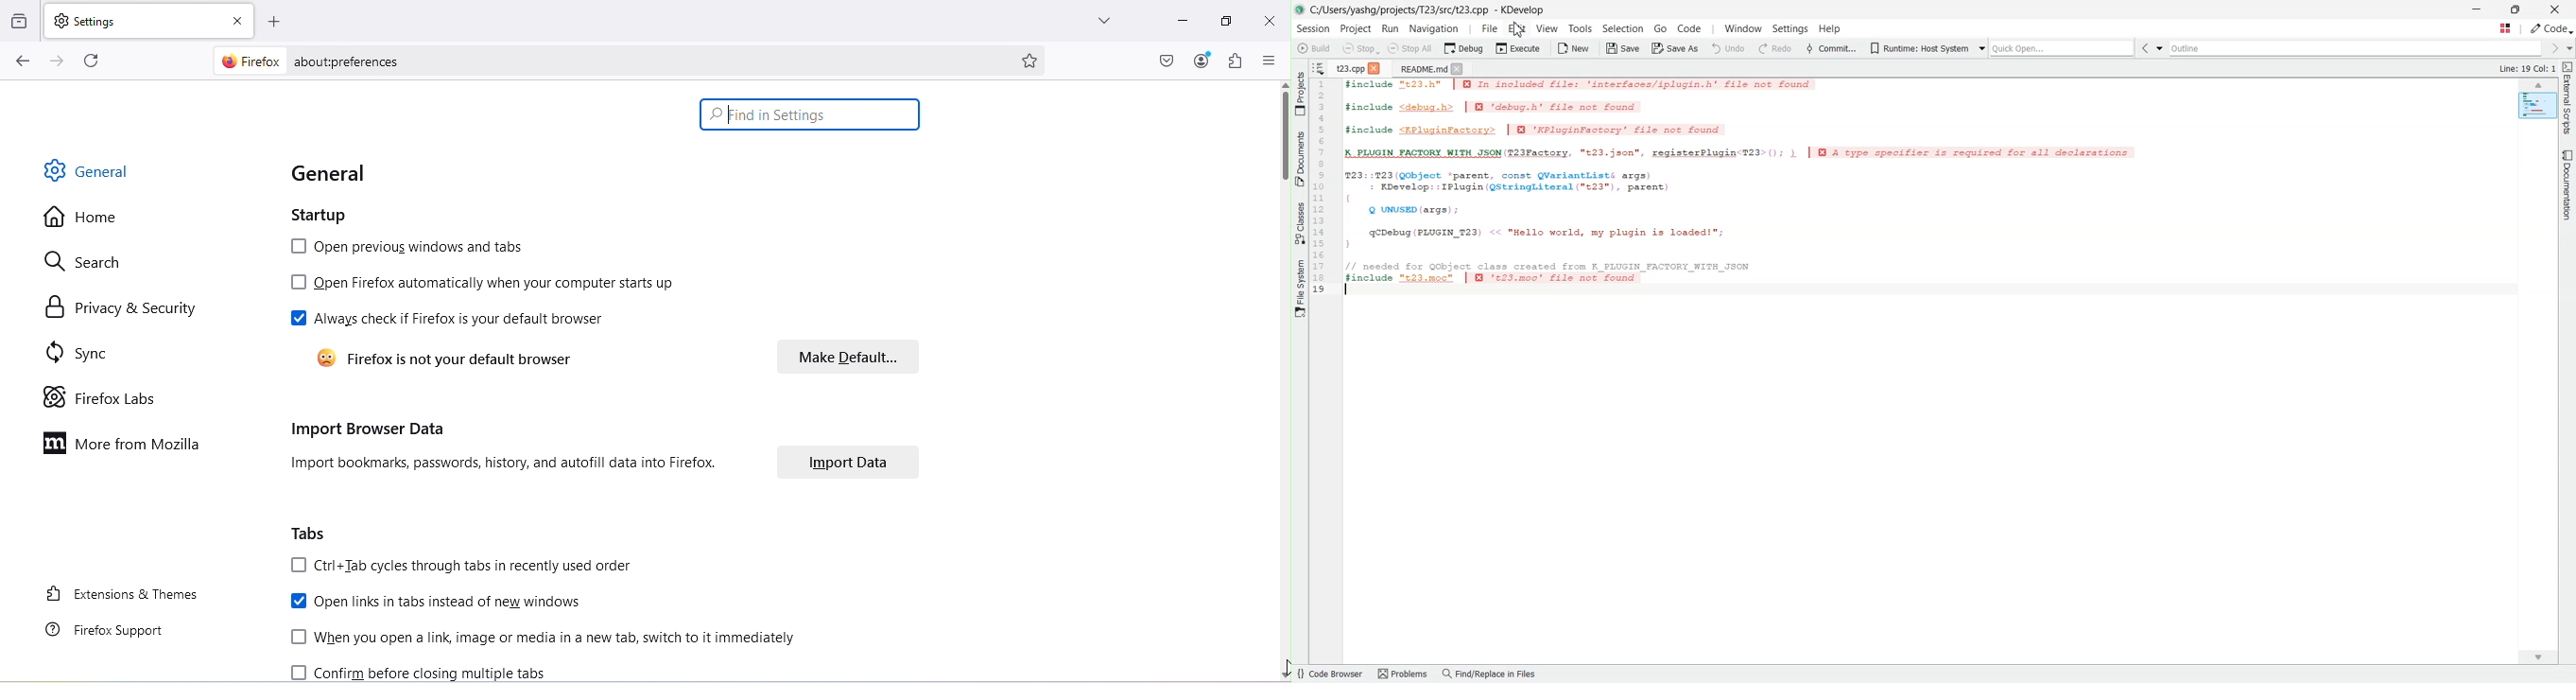  Describe the element at coordinates (1041, 62) in the screenshot. I see `Bookmark this page` at that location.